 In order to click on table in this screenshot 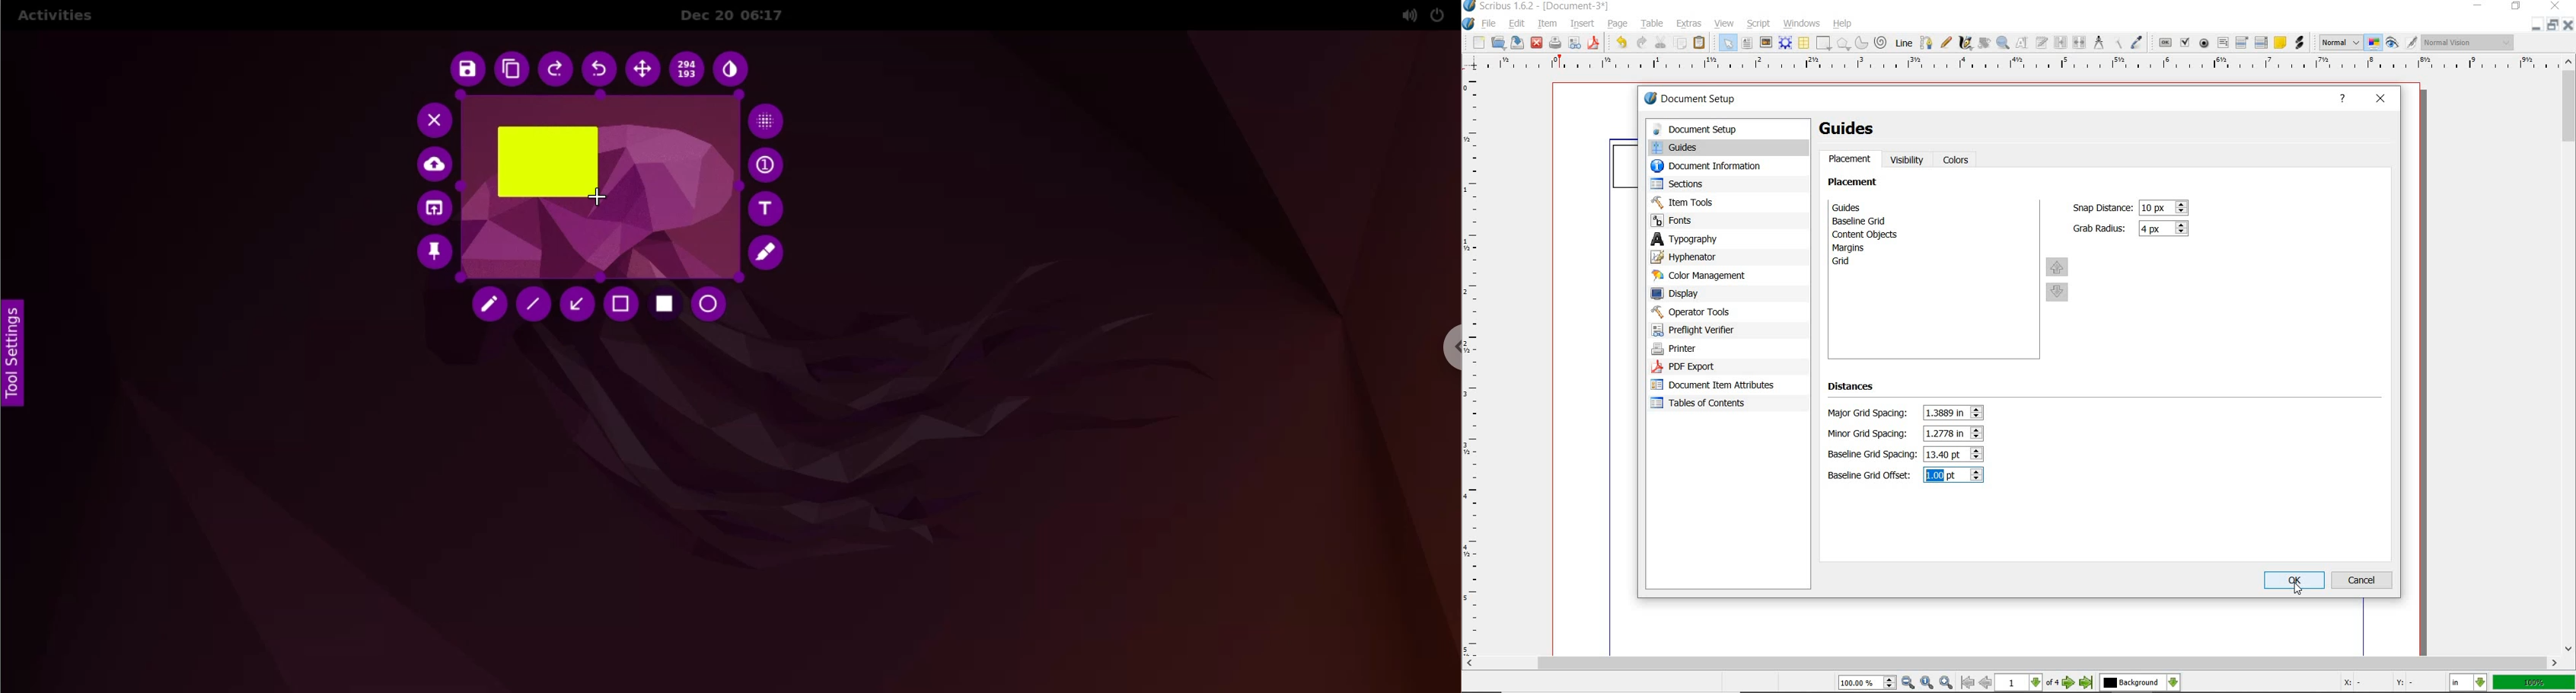, I will do `click(1651, 25)`.